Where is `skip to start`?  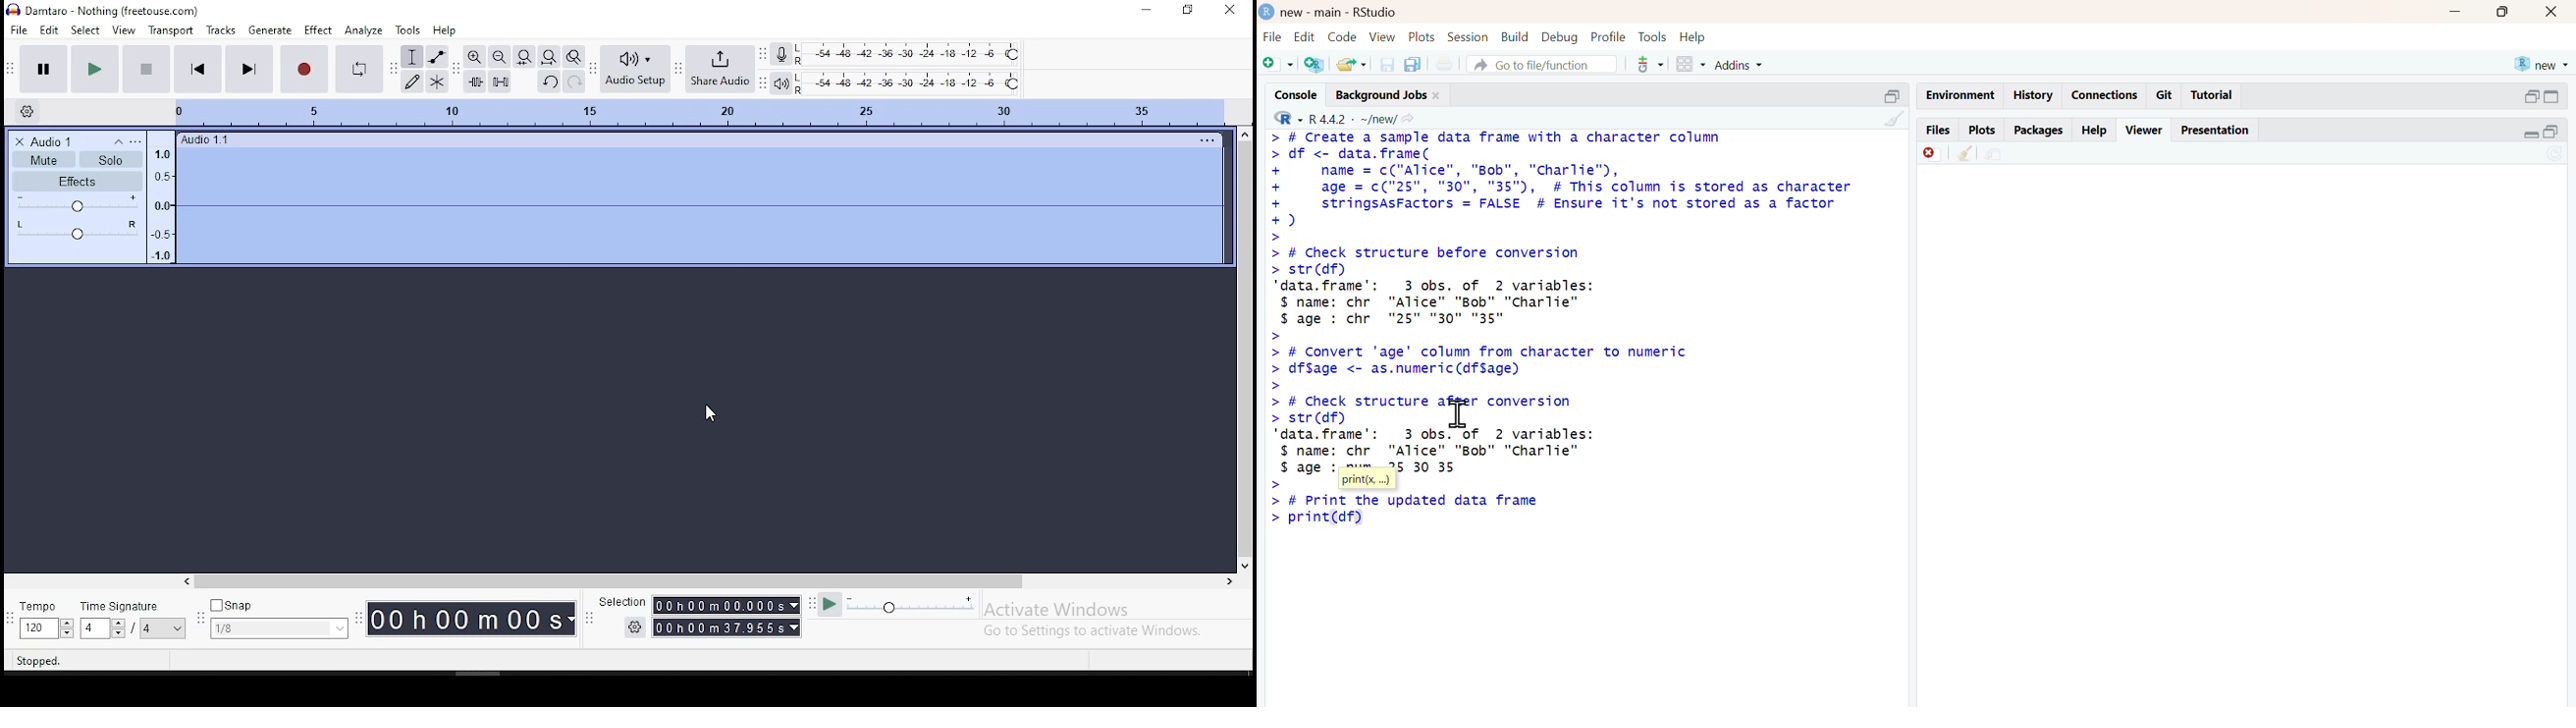
skip to start is located at coordinates (197, 70).